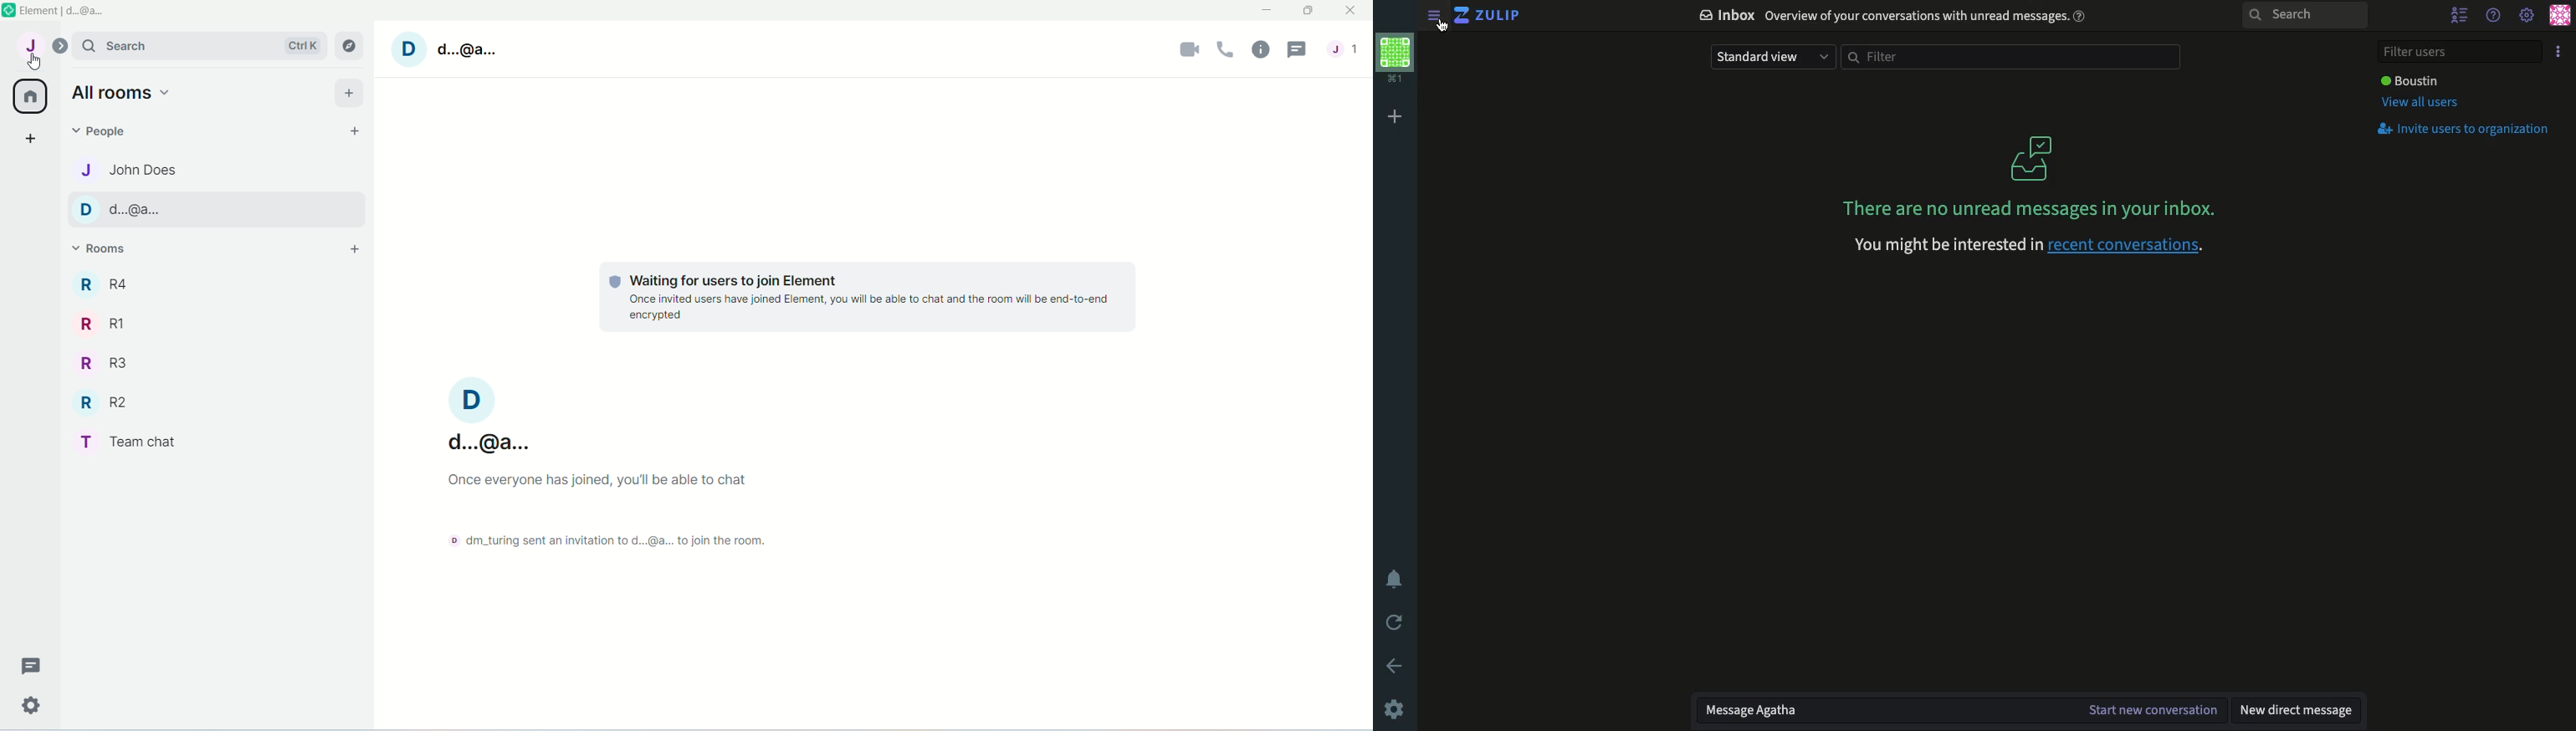  What do you see at coordinates (2422, 103) in the screenshot?
I see `View all users` at bounding box center [2422, 103].